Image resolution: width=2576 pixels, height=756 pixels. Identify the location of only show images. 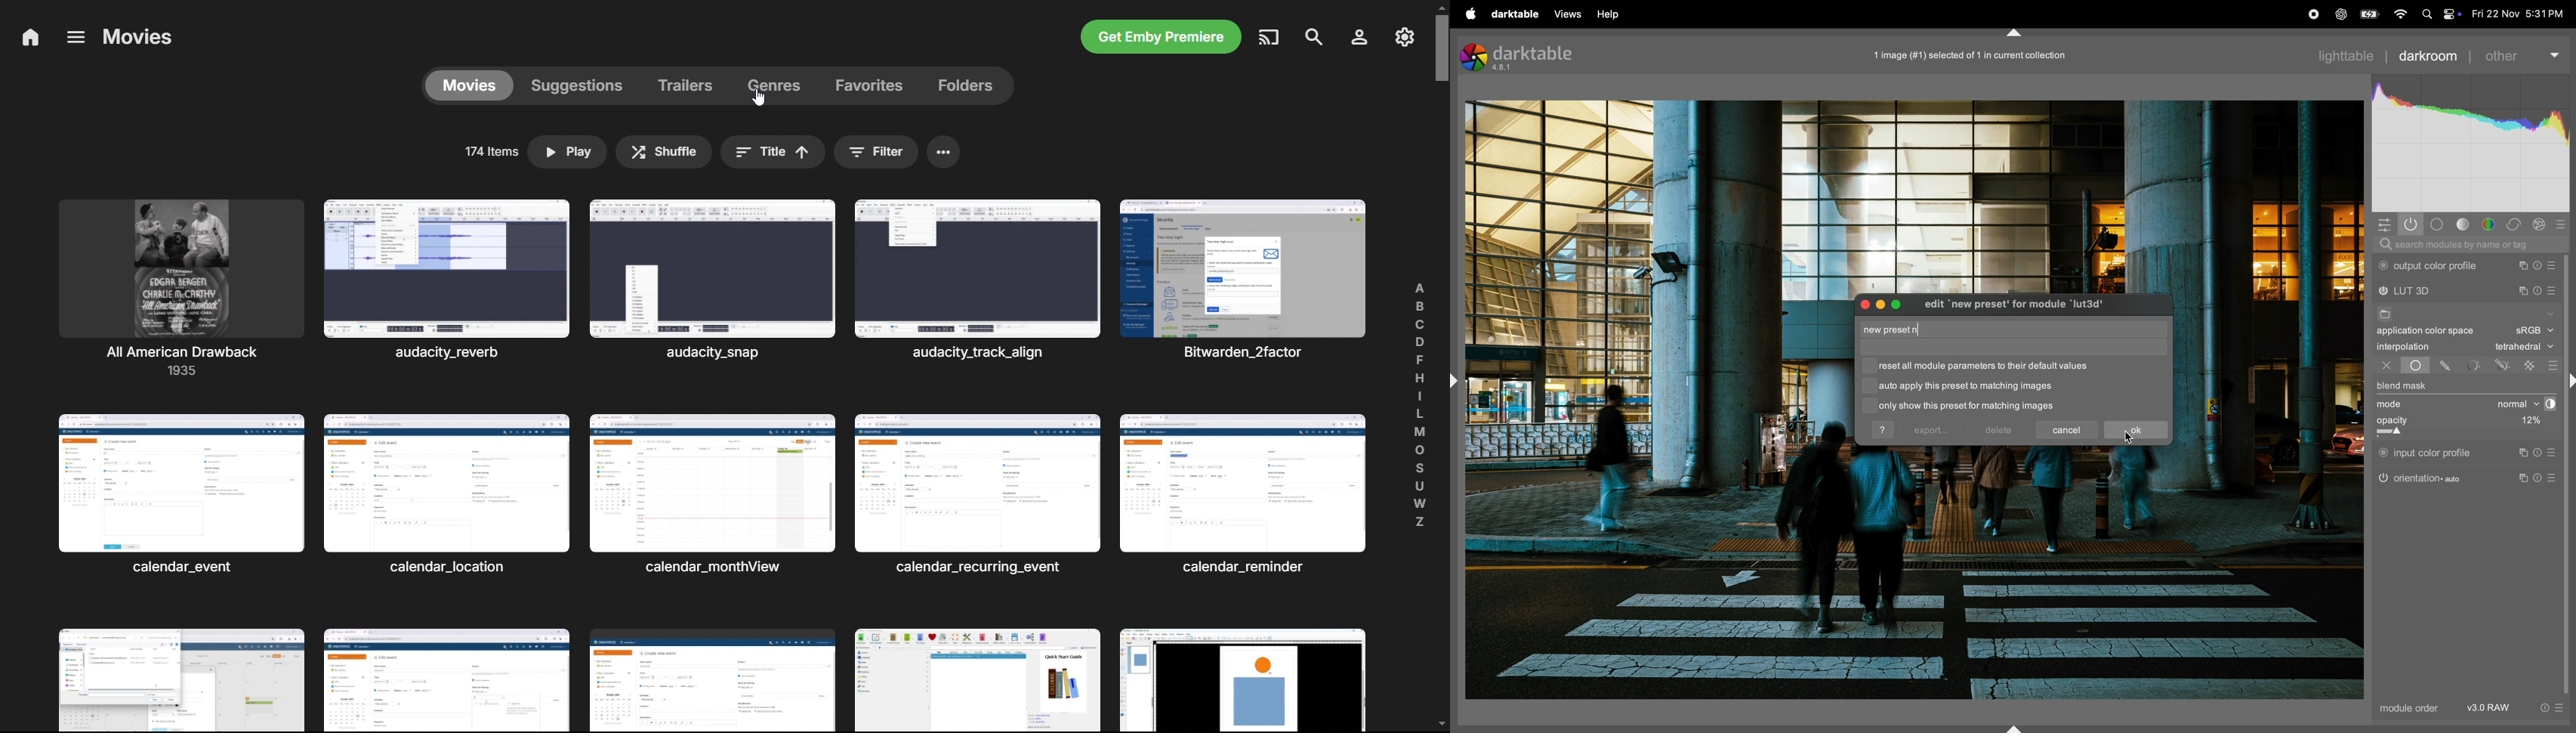
(1979, 407).